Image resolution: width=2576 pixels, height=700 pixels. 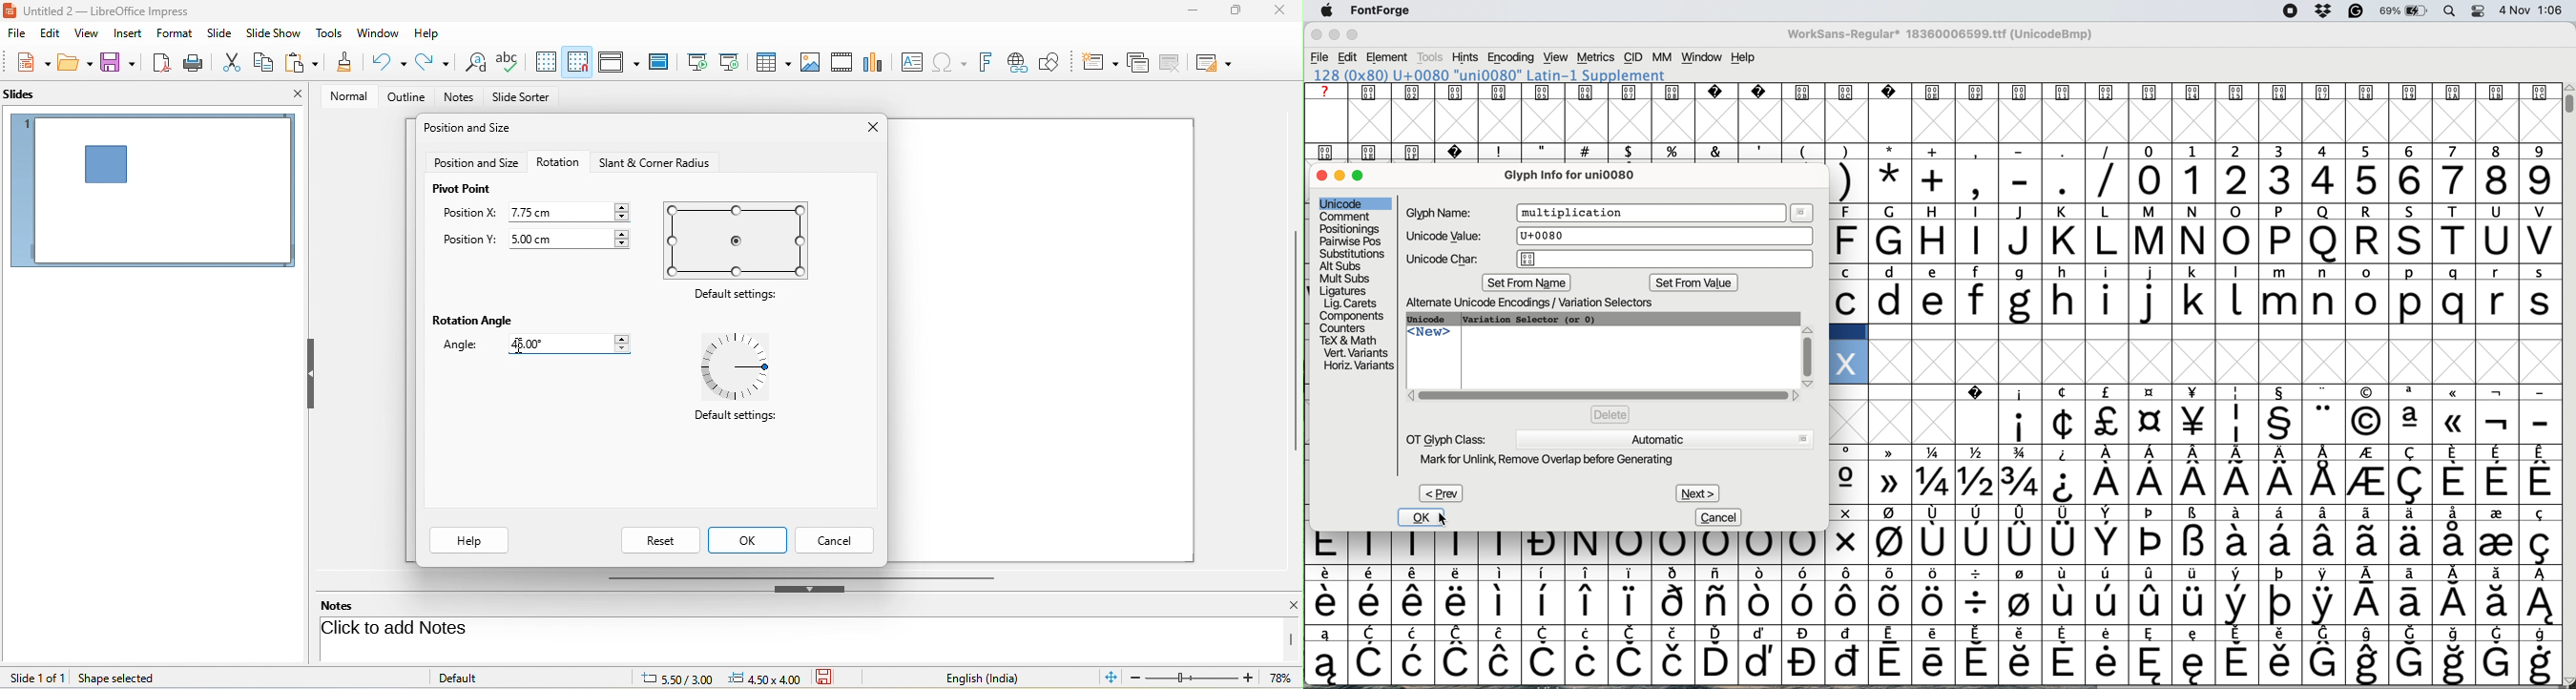 What do you see at coordinates (831, 678) in the screenshot?
I see `save` at bounding box center [831, 678].